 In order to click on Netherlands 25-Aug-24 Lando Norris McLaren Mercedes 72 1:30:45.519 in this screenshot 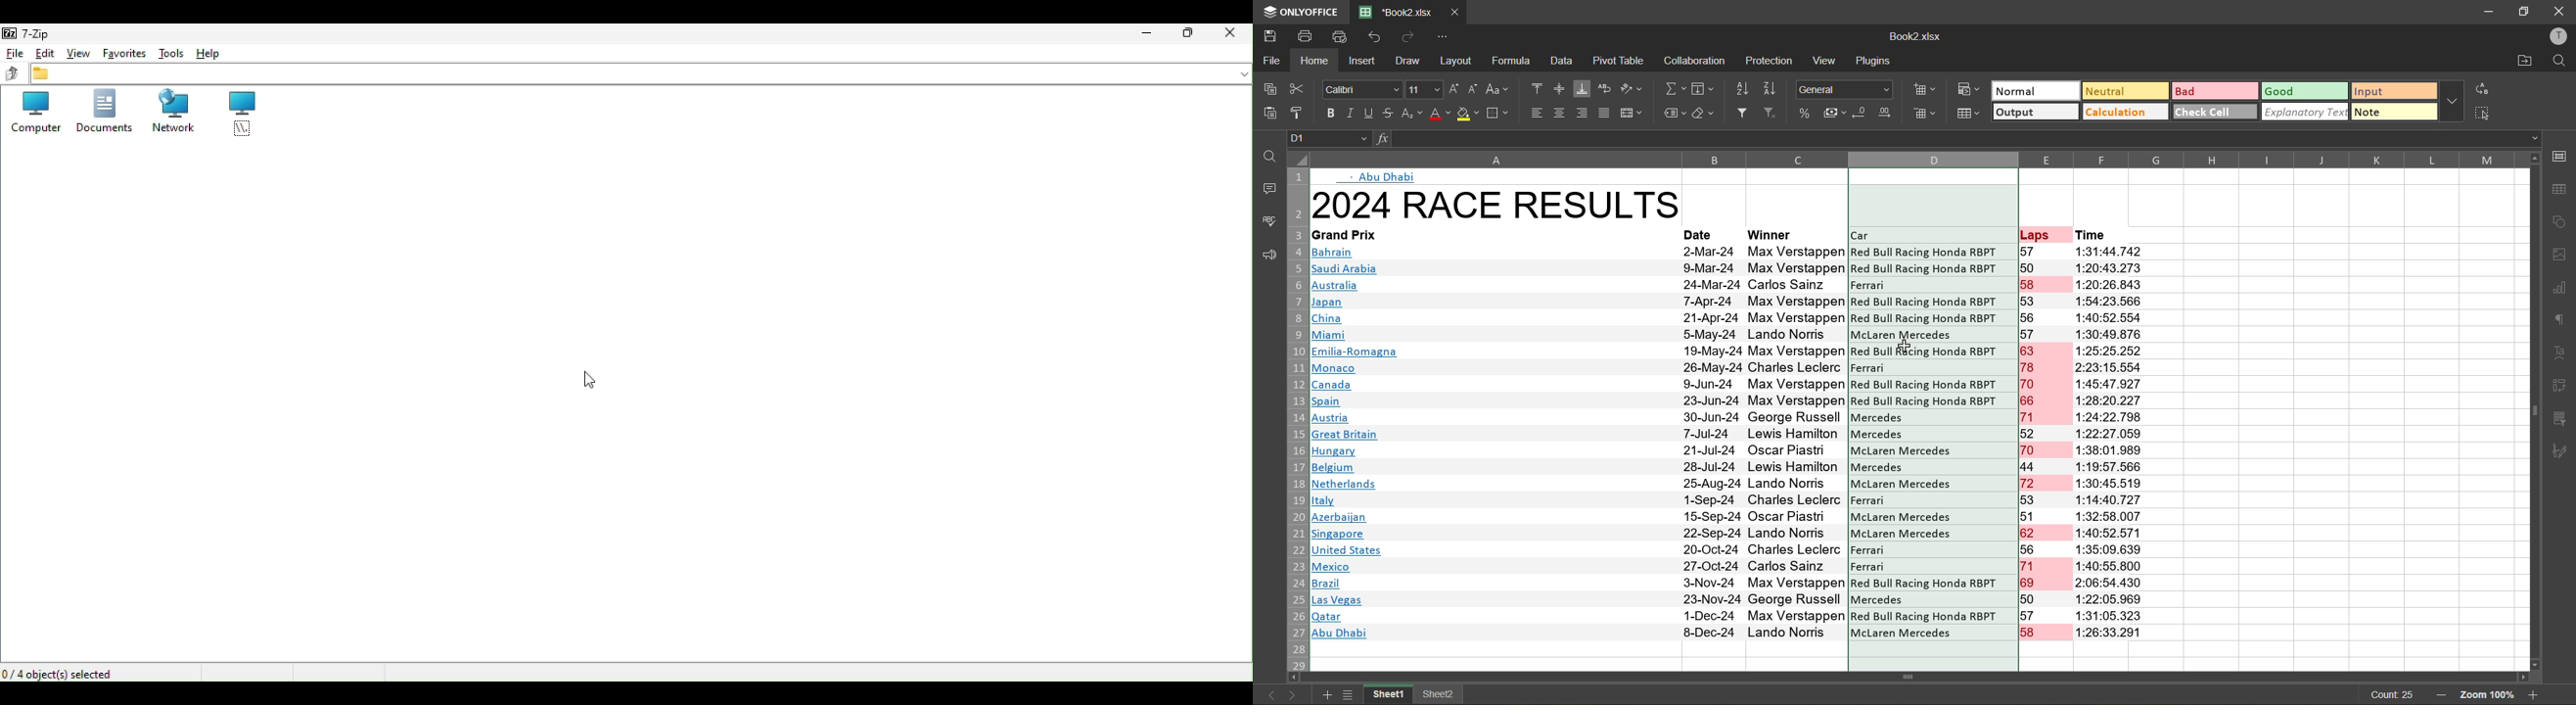, I will do `click(1728, 484)`.